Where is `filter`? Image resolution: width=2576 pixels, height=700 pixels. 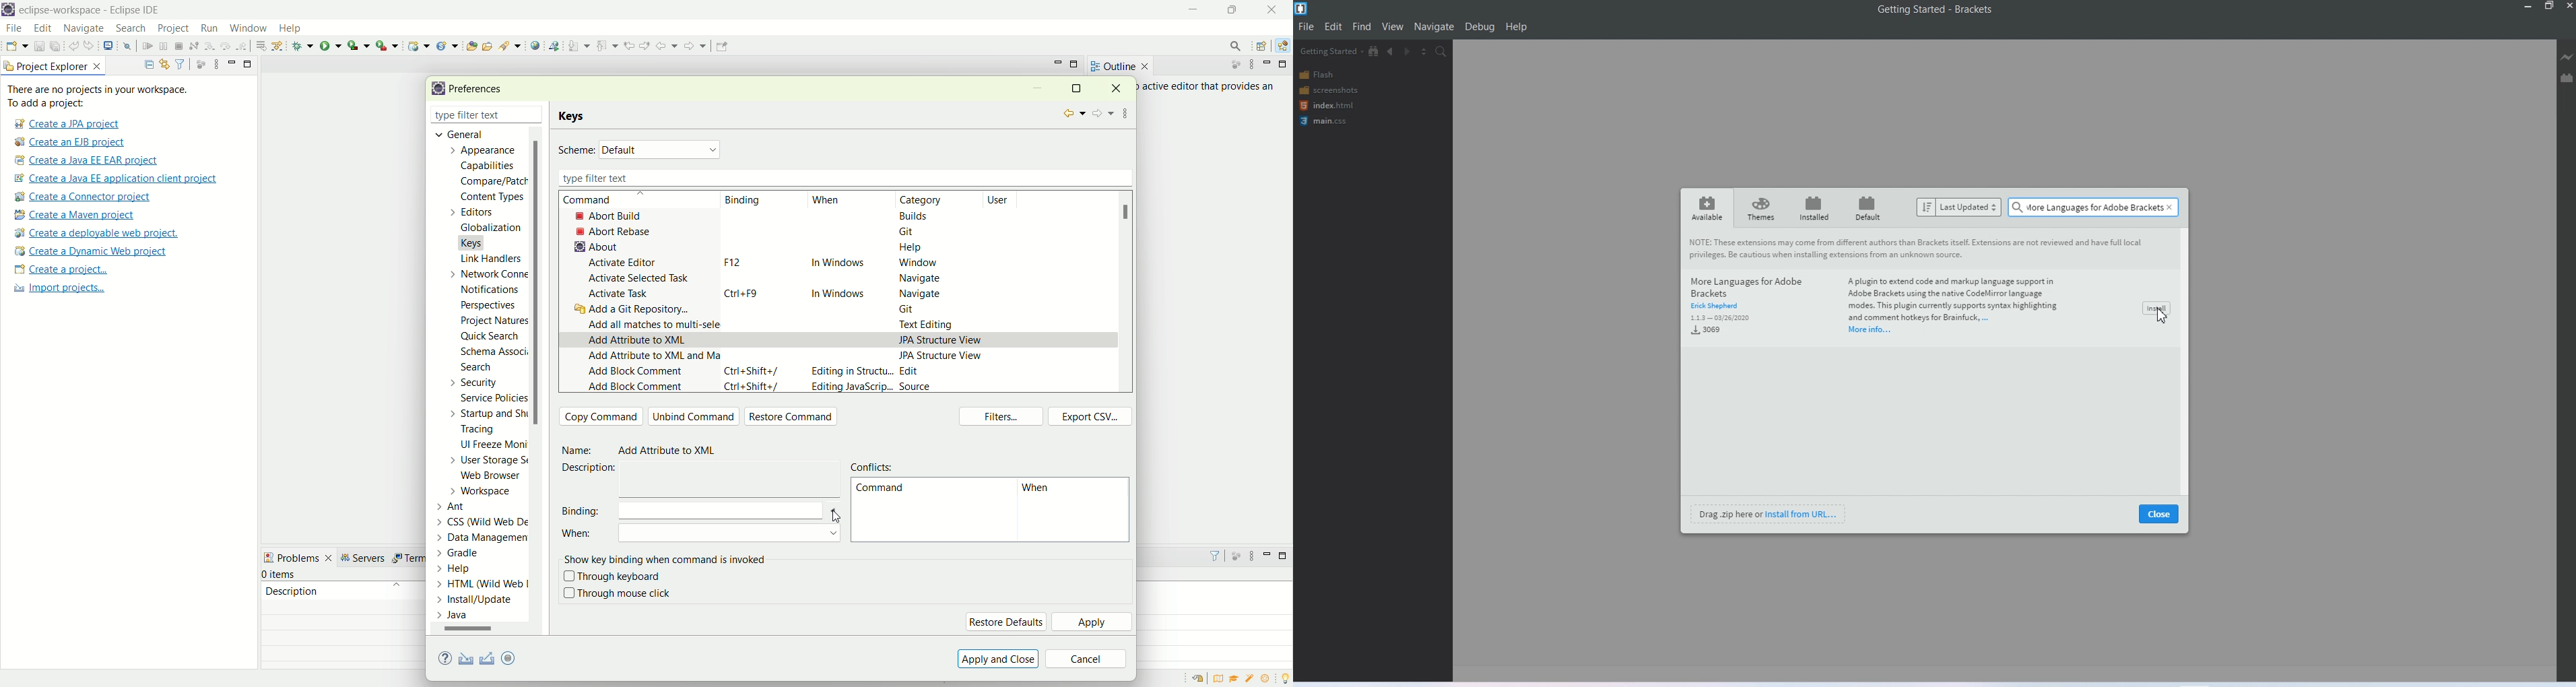 filter is located at coordinates (180, 63).